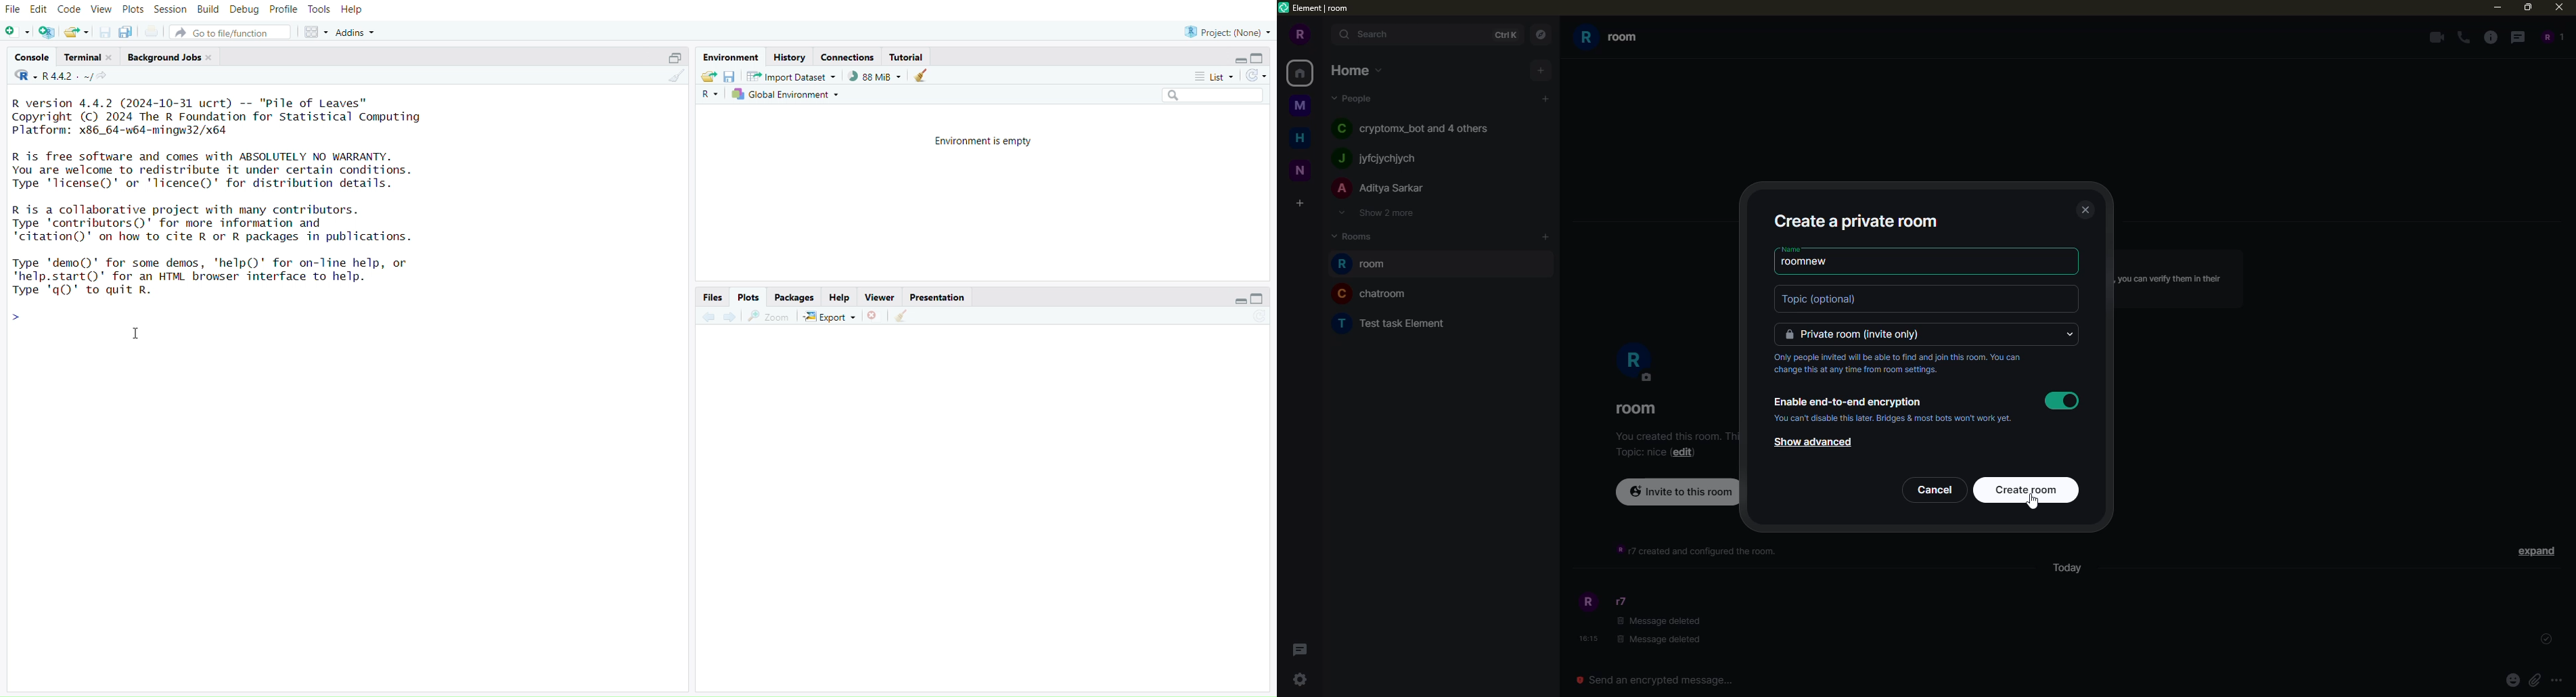  Describe the element at coordinates (1259, 298) in the screenshot. I see `collapse` at that location.